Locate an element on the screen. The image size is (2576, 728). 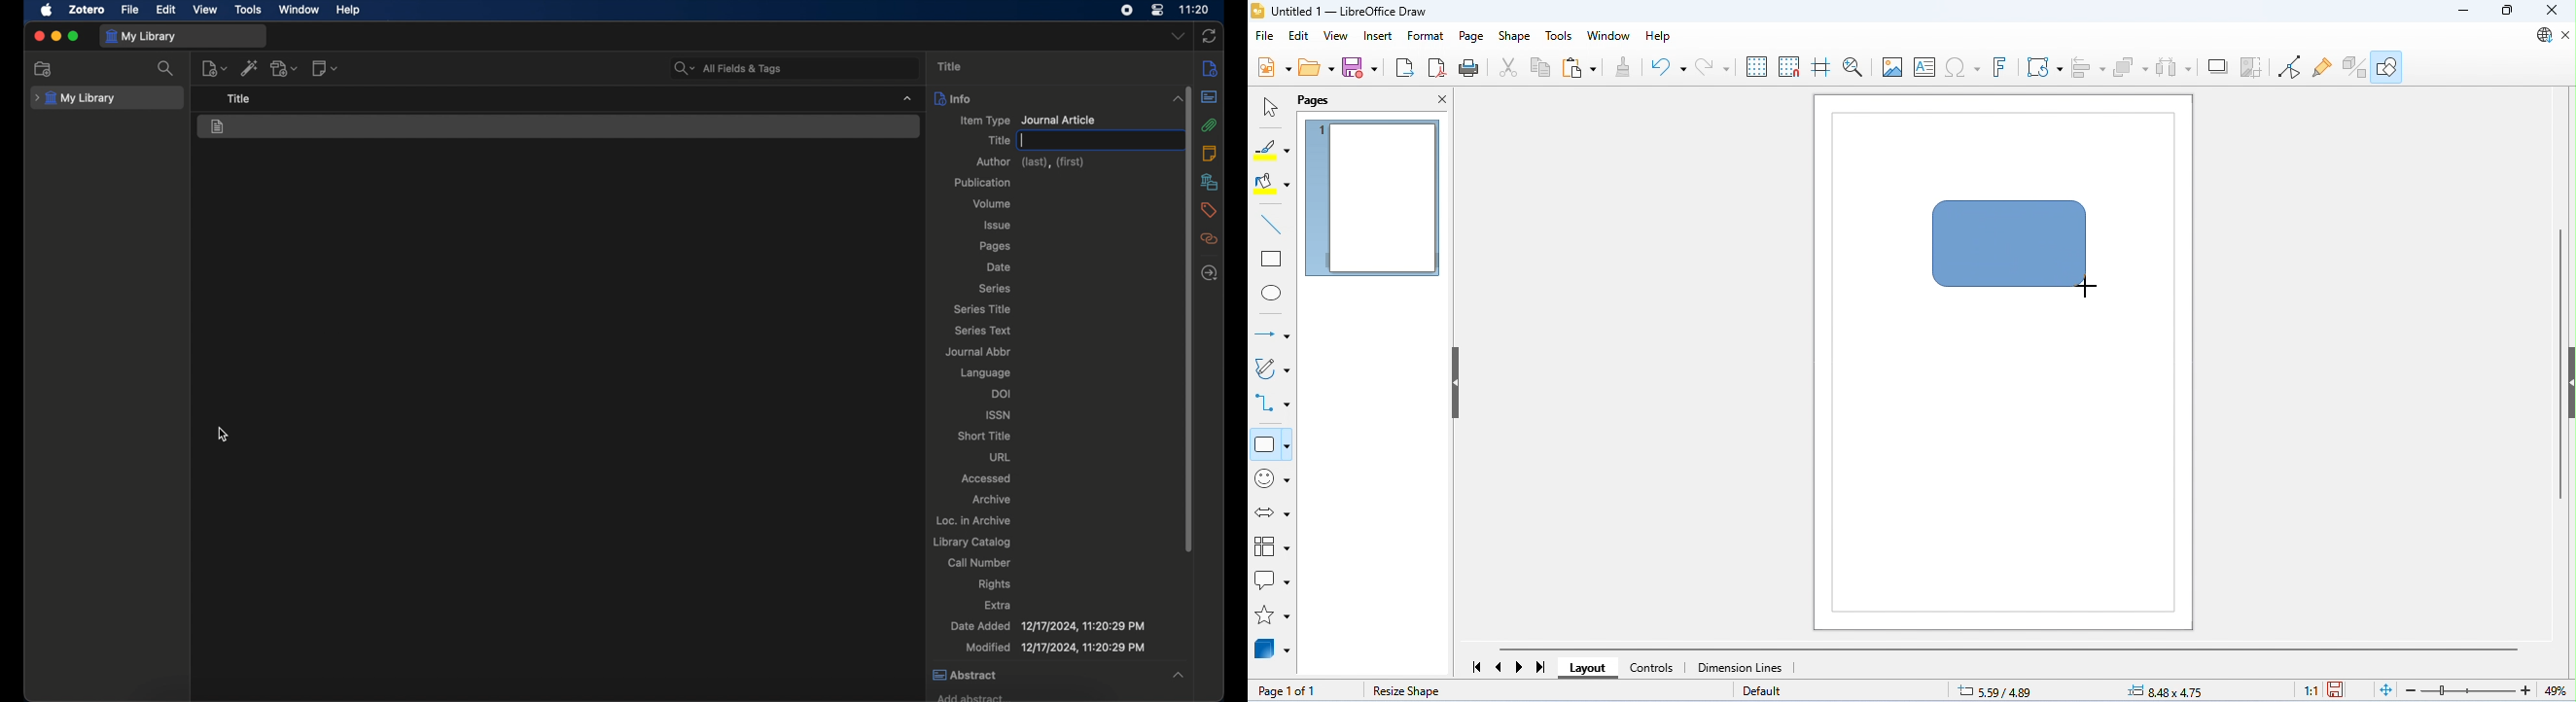
info is located at coordinates (1053, 98).